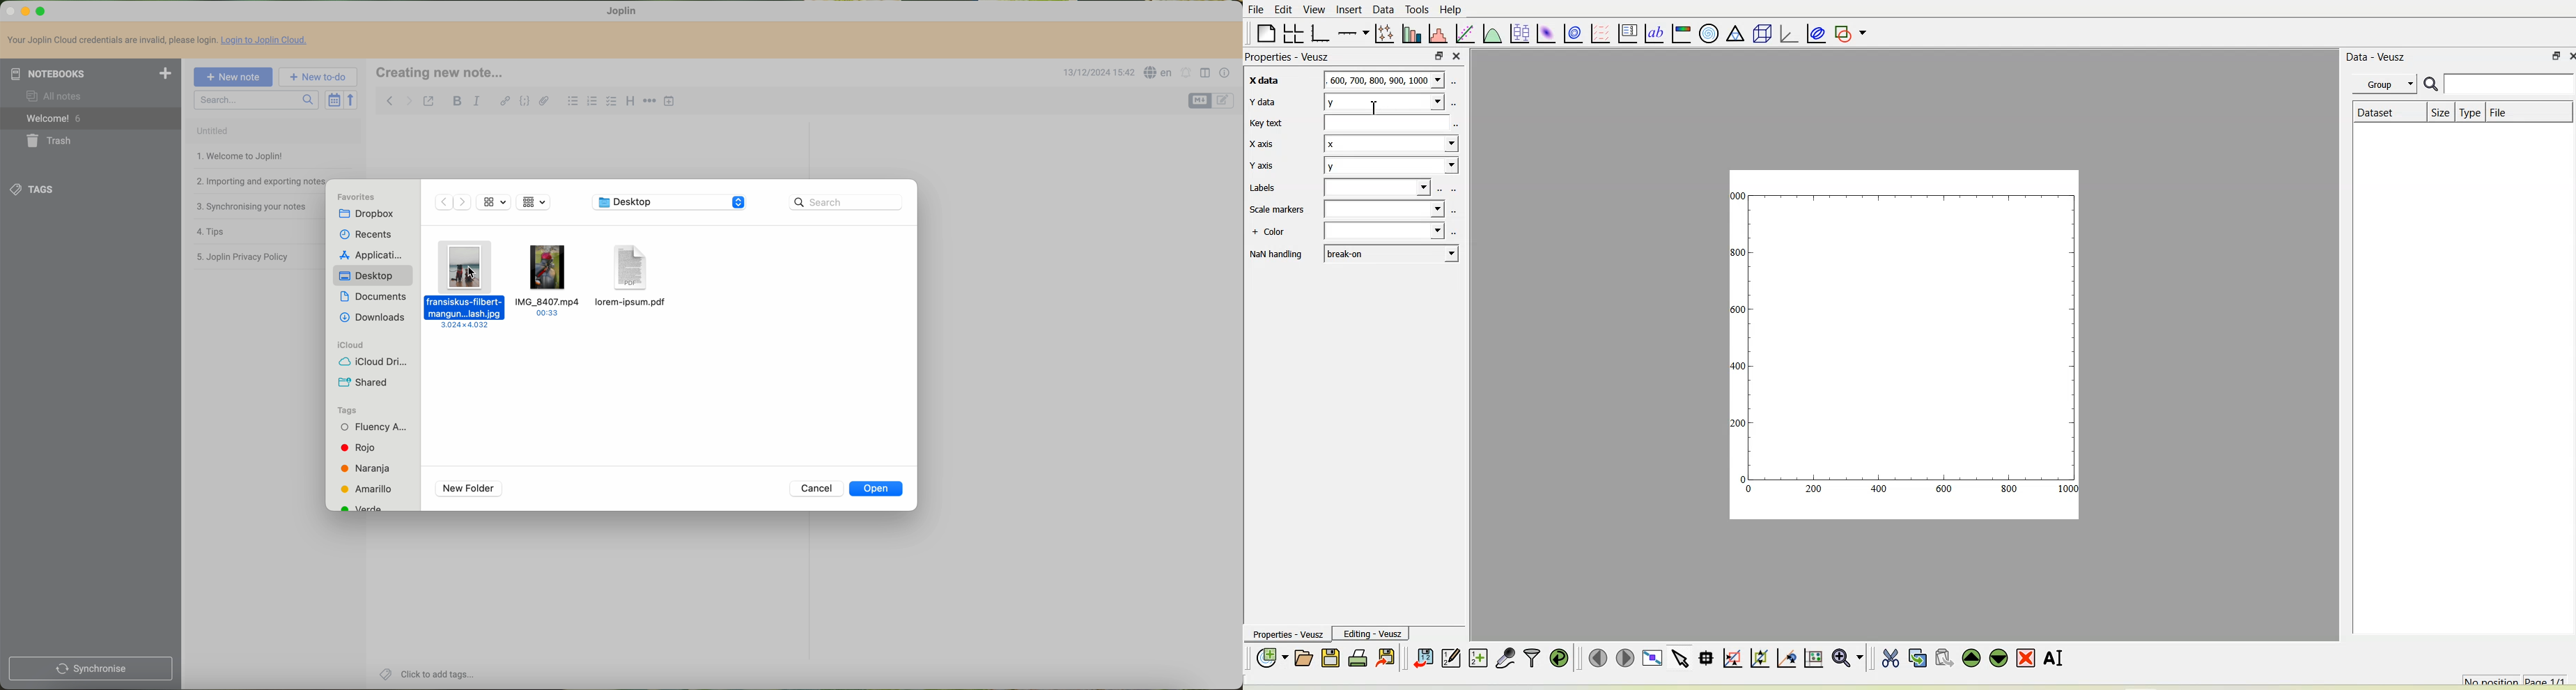 The height and width of the screenshot is (700, 2576). What do you see at coordinates (457, 101) in the screenshot?
I see `bold` at bounding box center [457, 101].